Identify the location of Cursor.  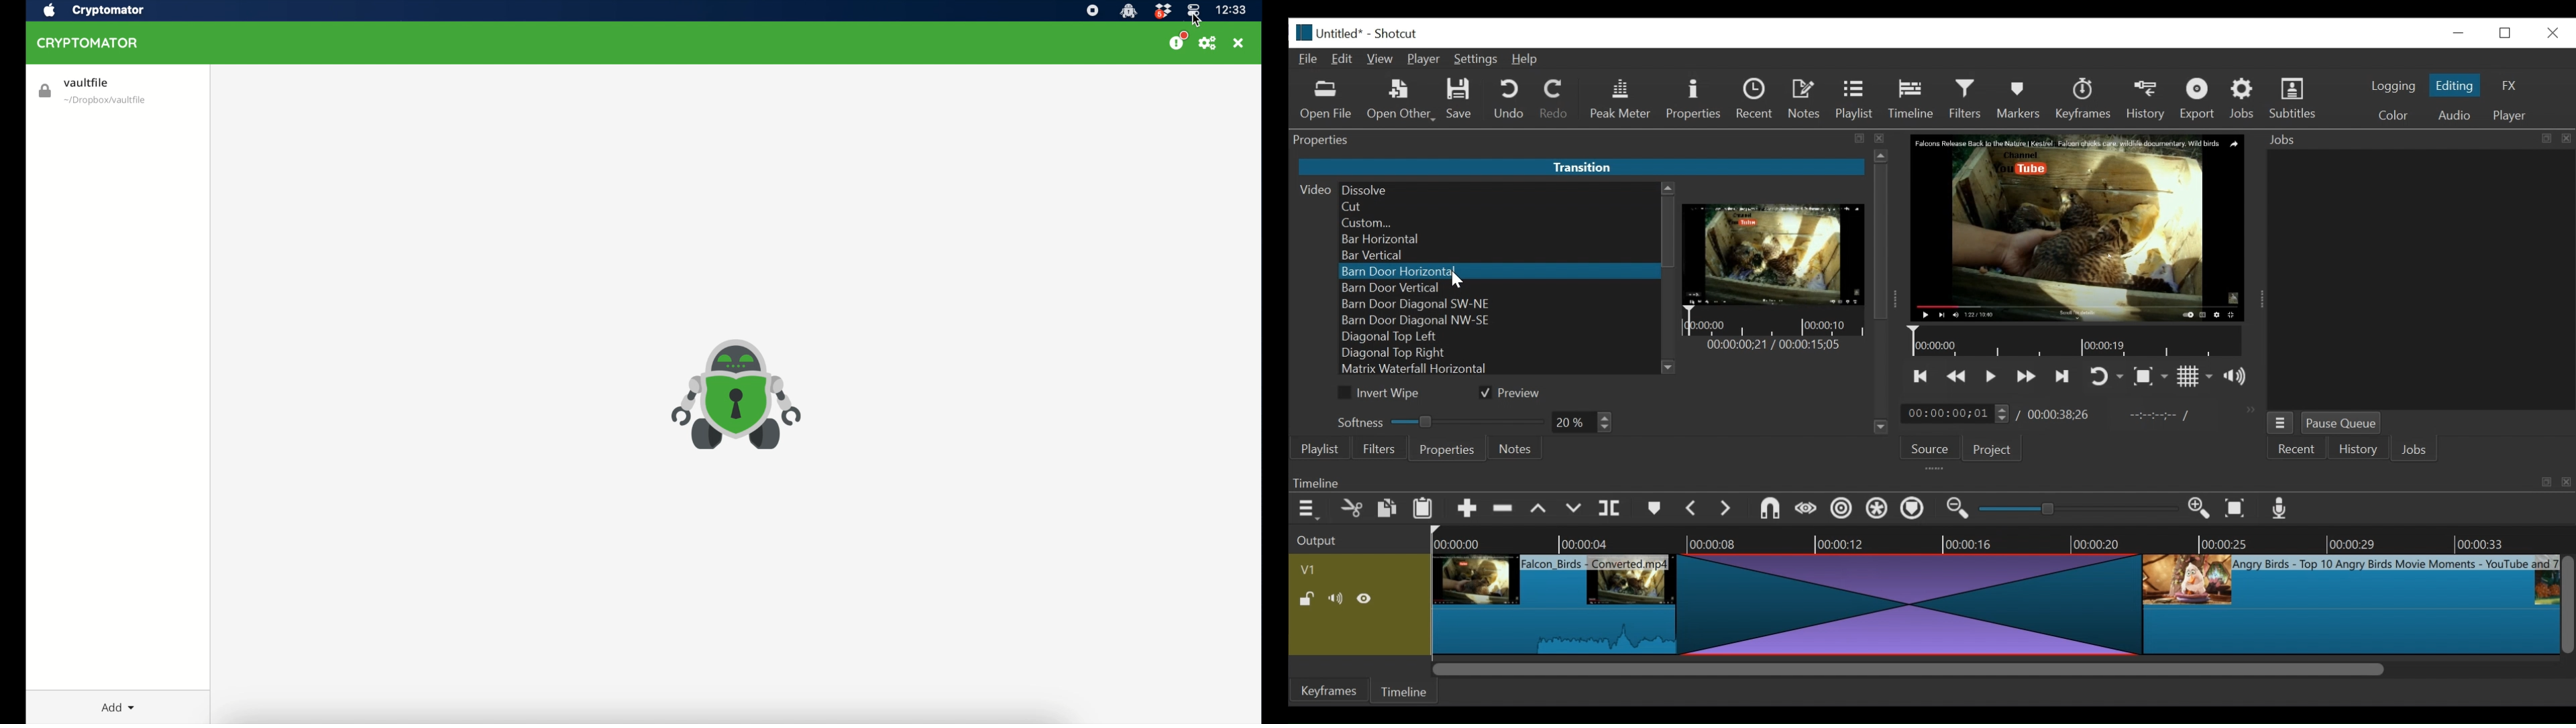
(1454, 282).